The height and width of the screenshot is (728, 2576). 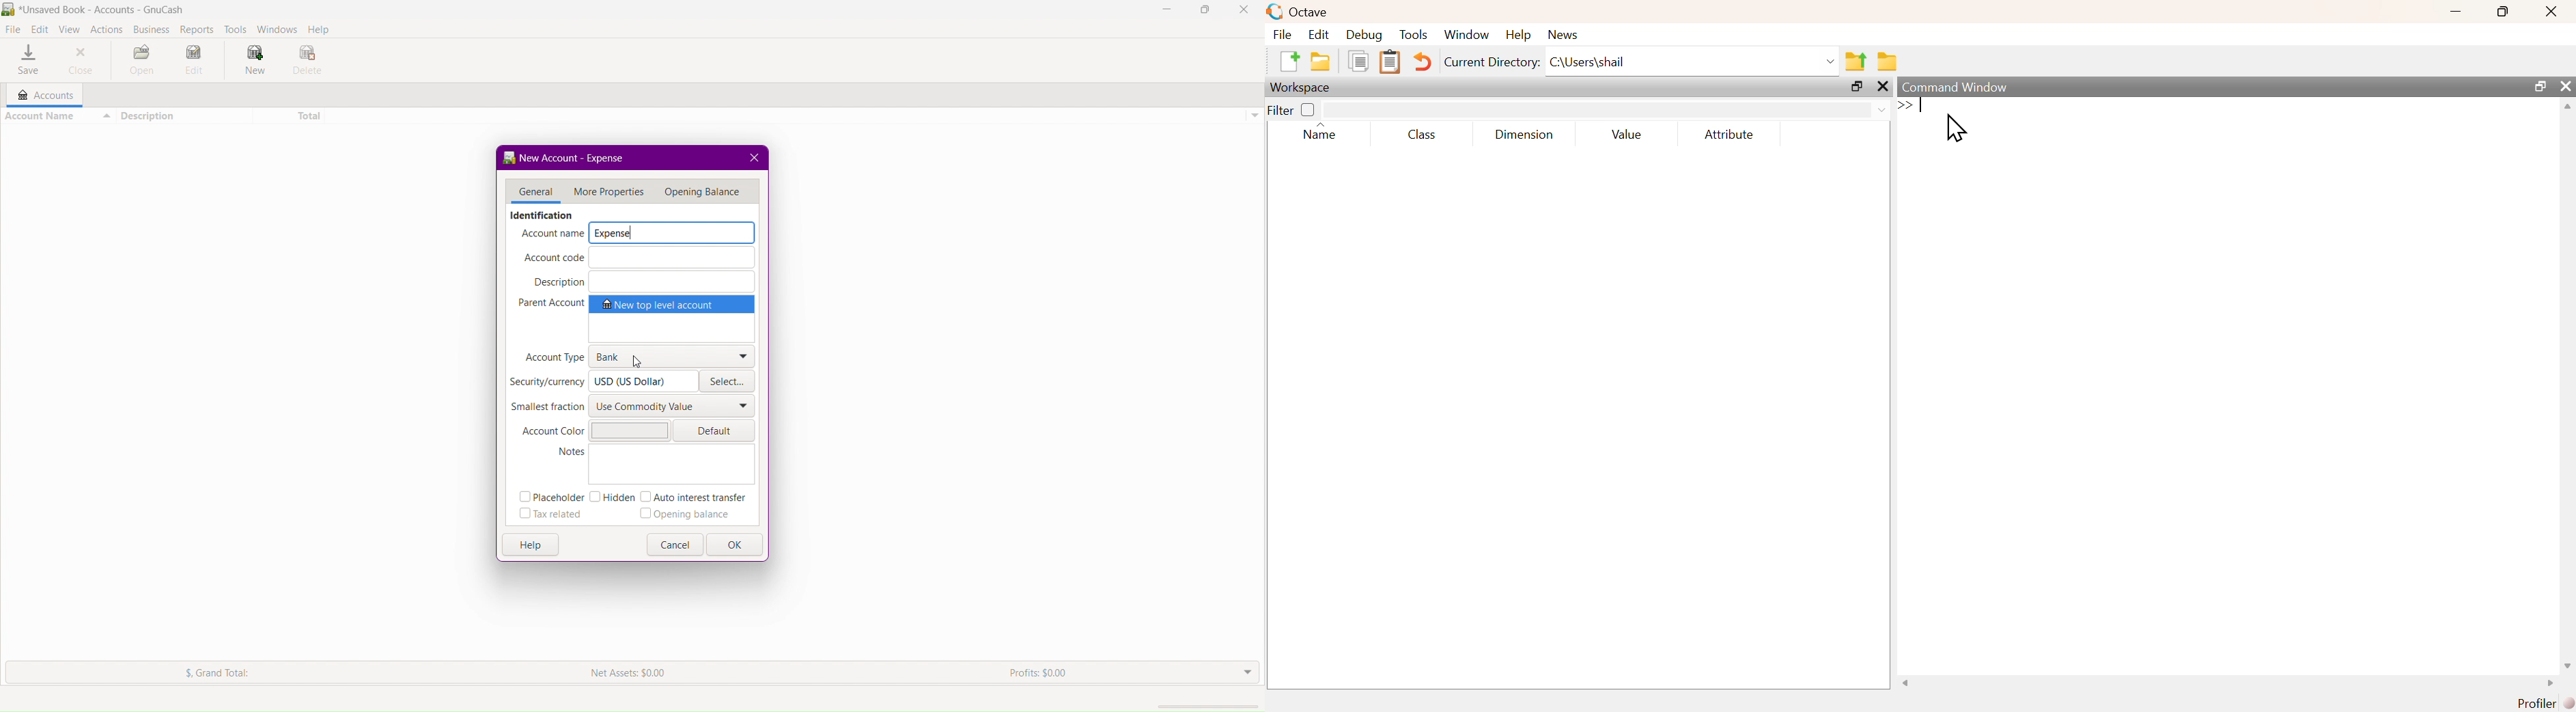 What do you see at coordinates (608, 191) in the screenshot?
I see `More Properties` at bounding box center [608, 191].